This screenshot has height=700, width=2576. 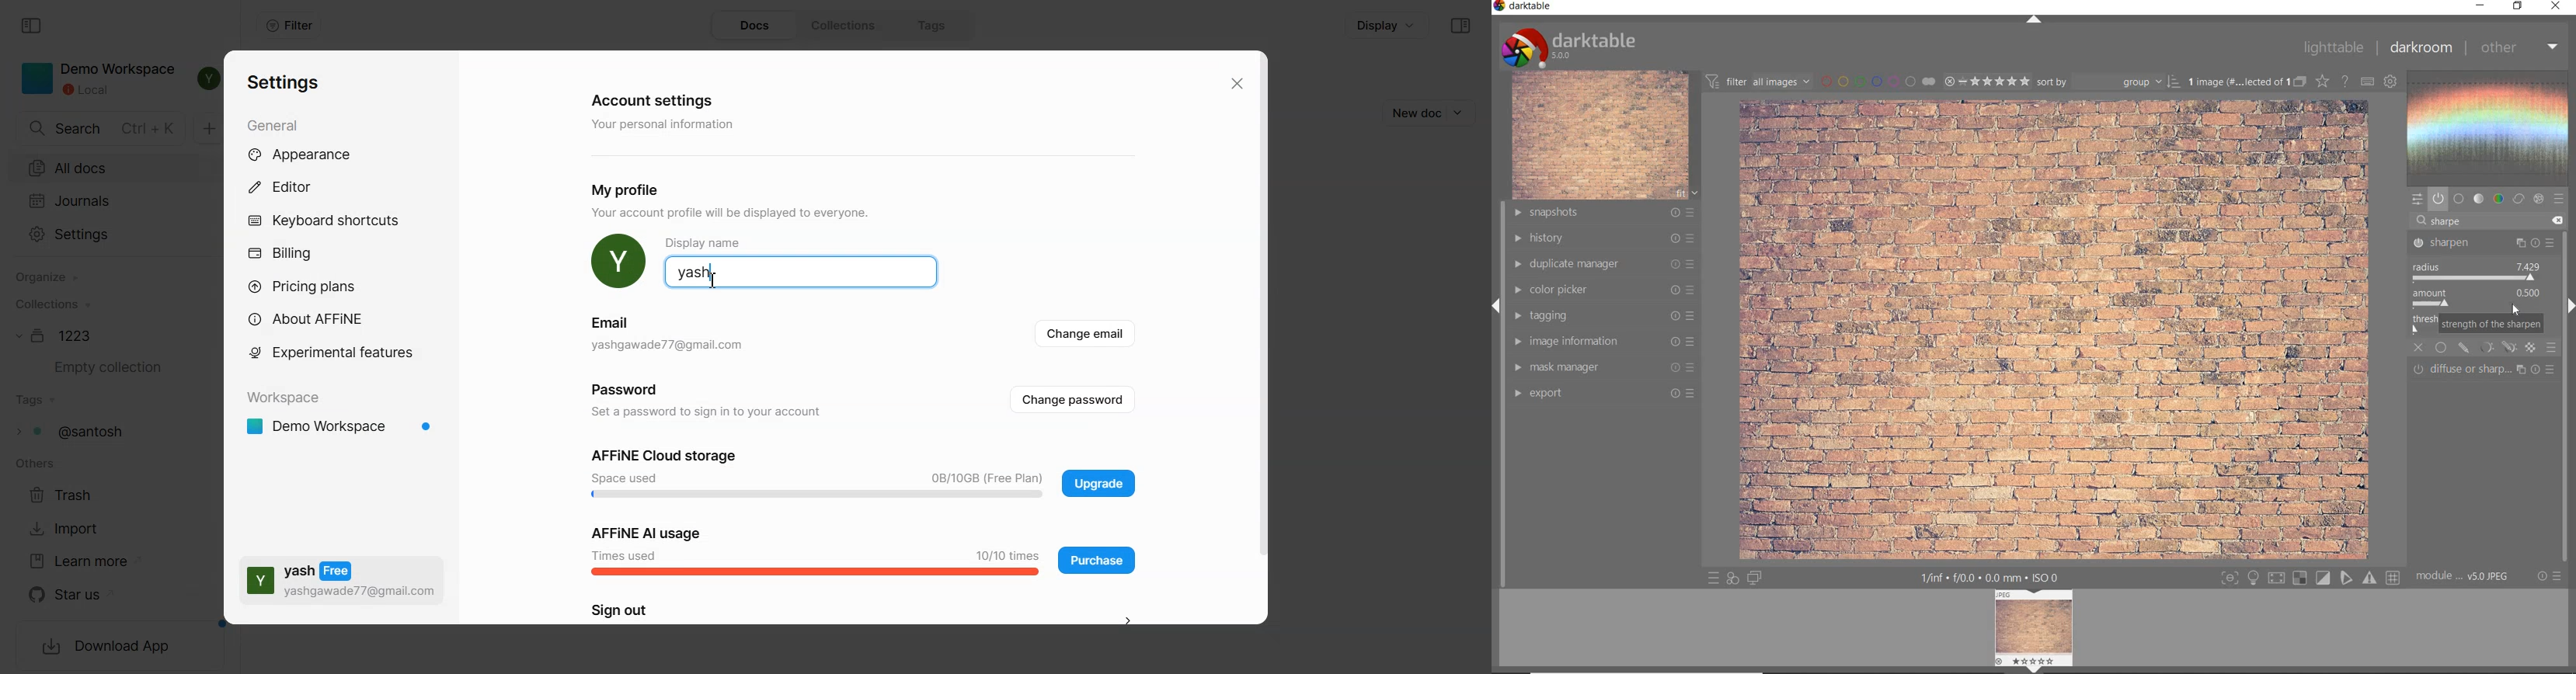 What do you see at coordinates (2498, 199) in the screenshot?
I see `color` at bounding box center [2498, 199].